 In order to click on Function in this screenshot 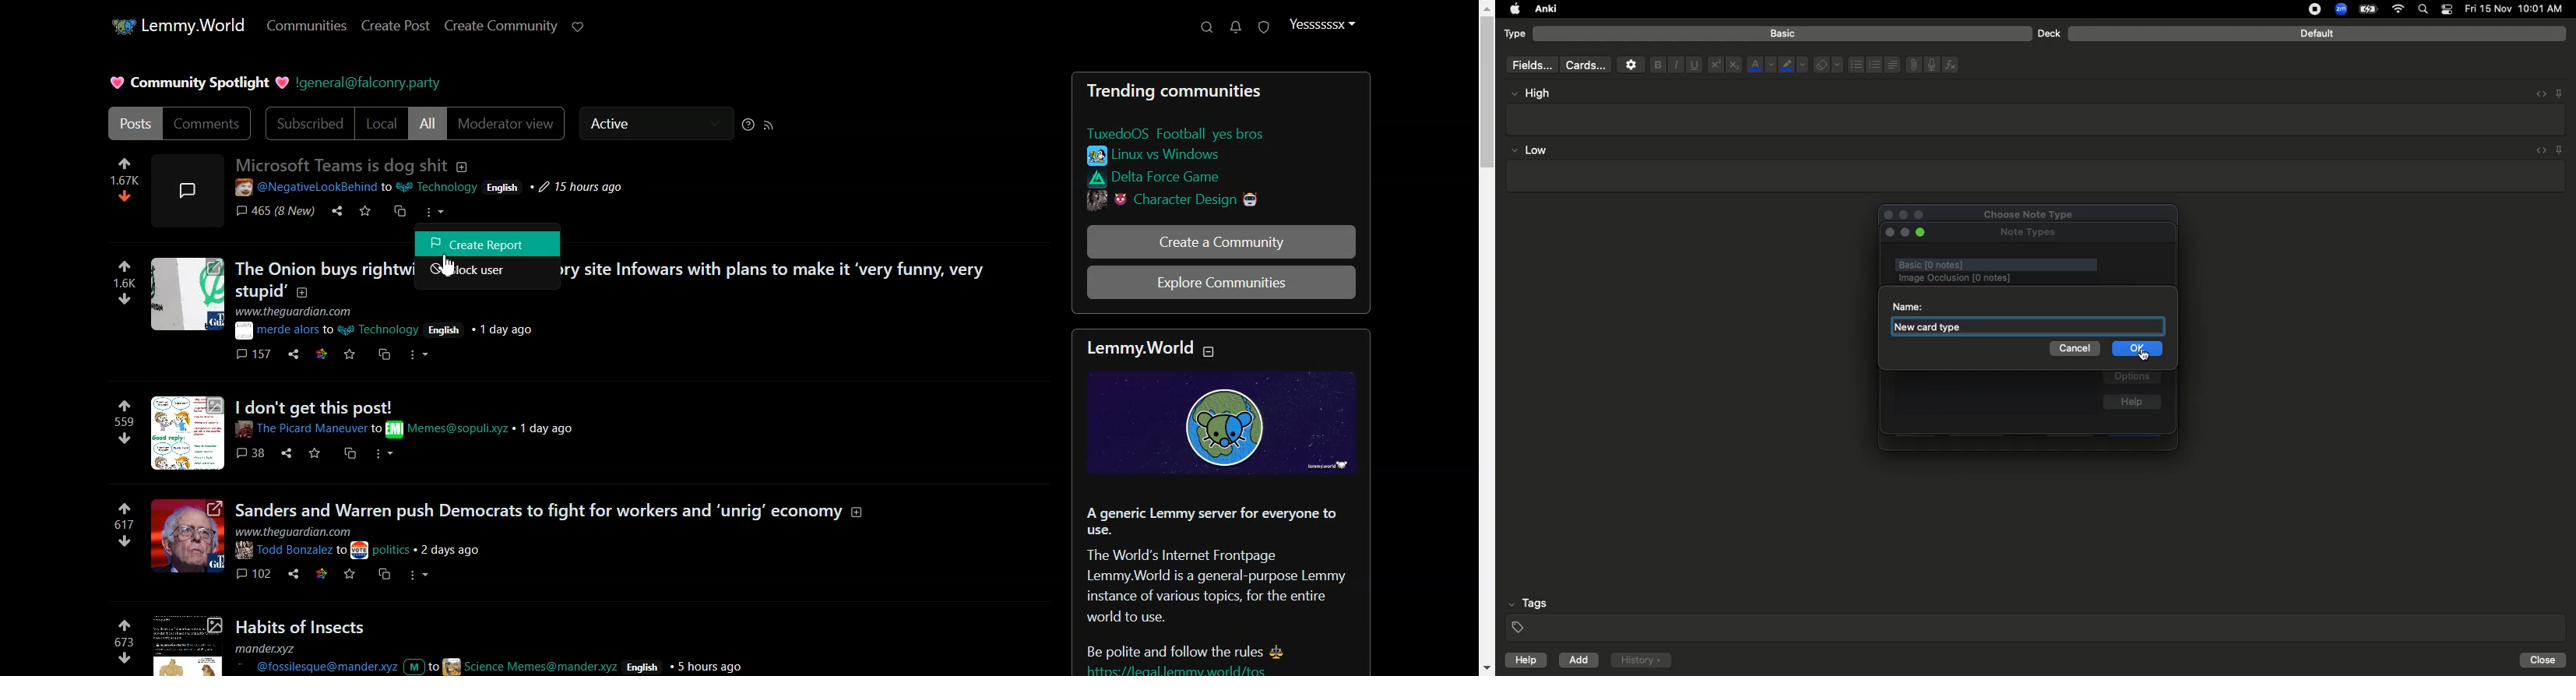, I will do `click(1952, 65)`.